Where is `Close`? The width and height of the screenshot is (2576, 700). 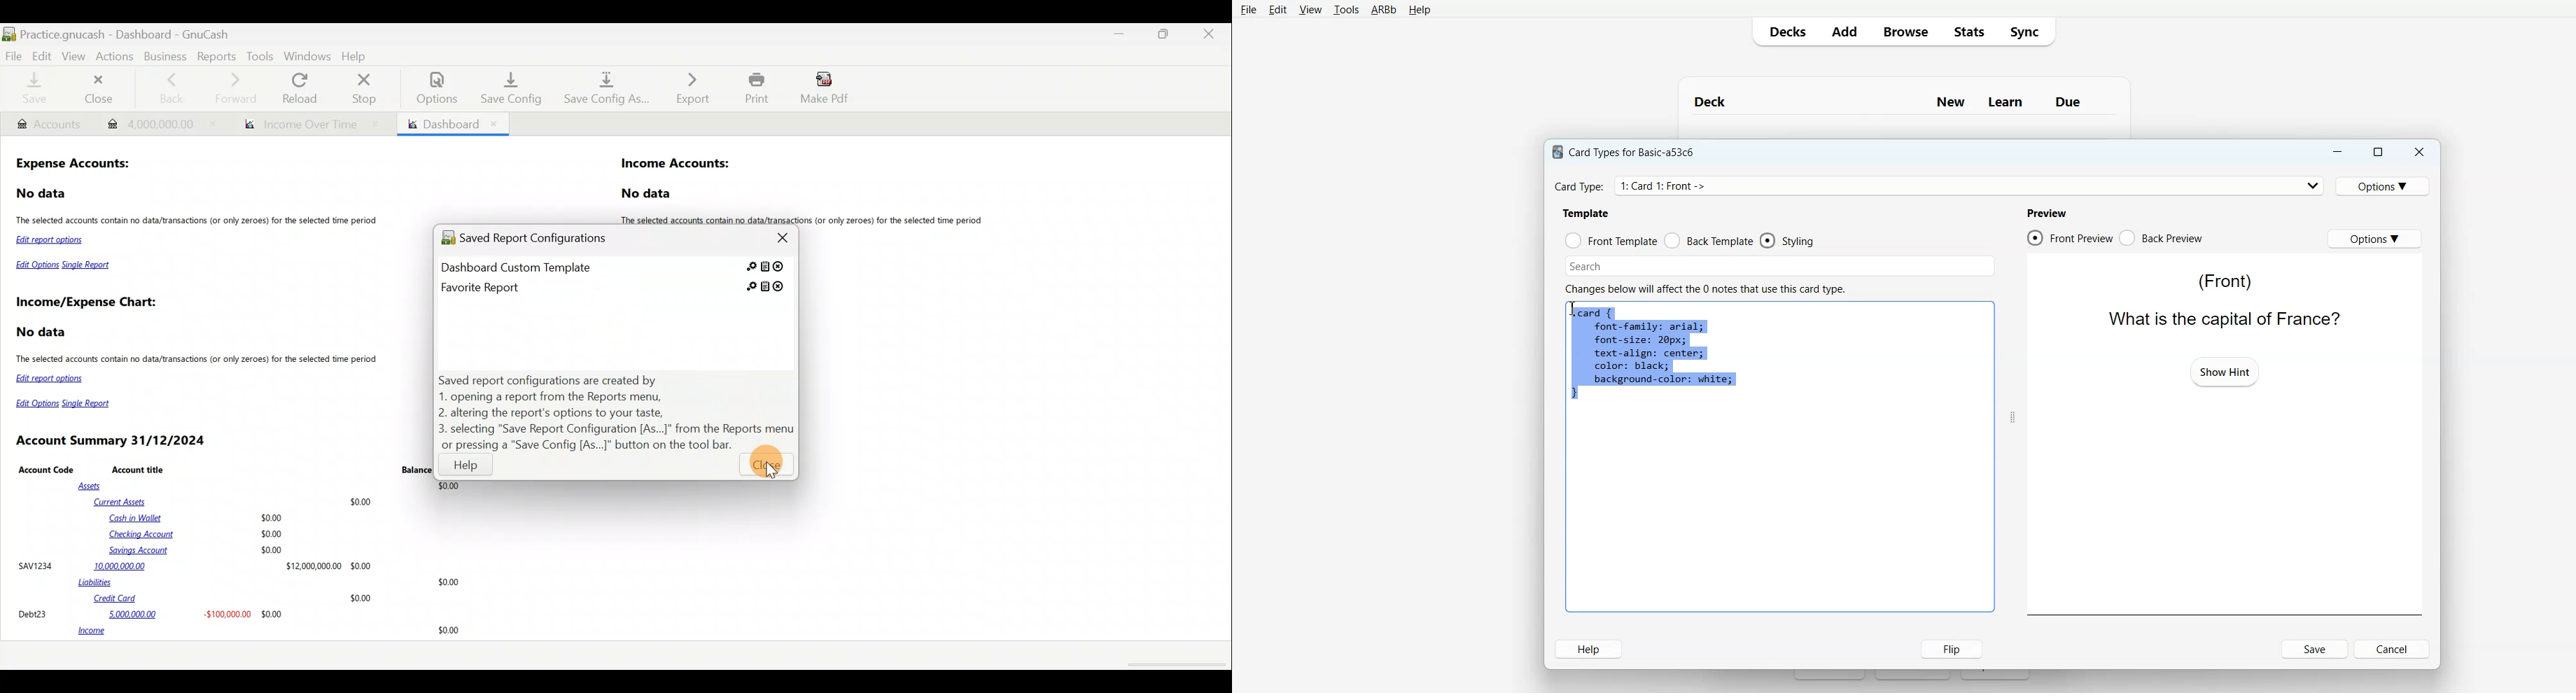
Close is located at coordinates (2418, 153).